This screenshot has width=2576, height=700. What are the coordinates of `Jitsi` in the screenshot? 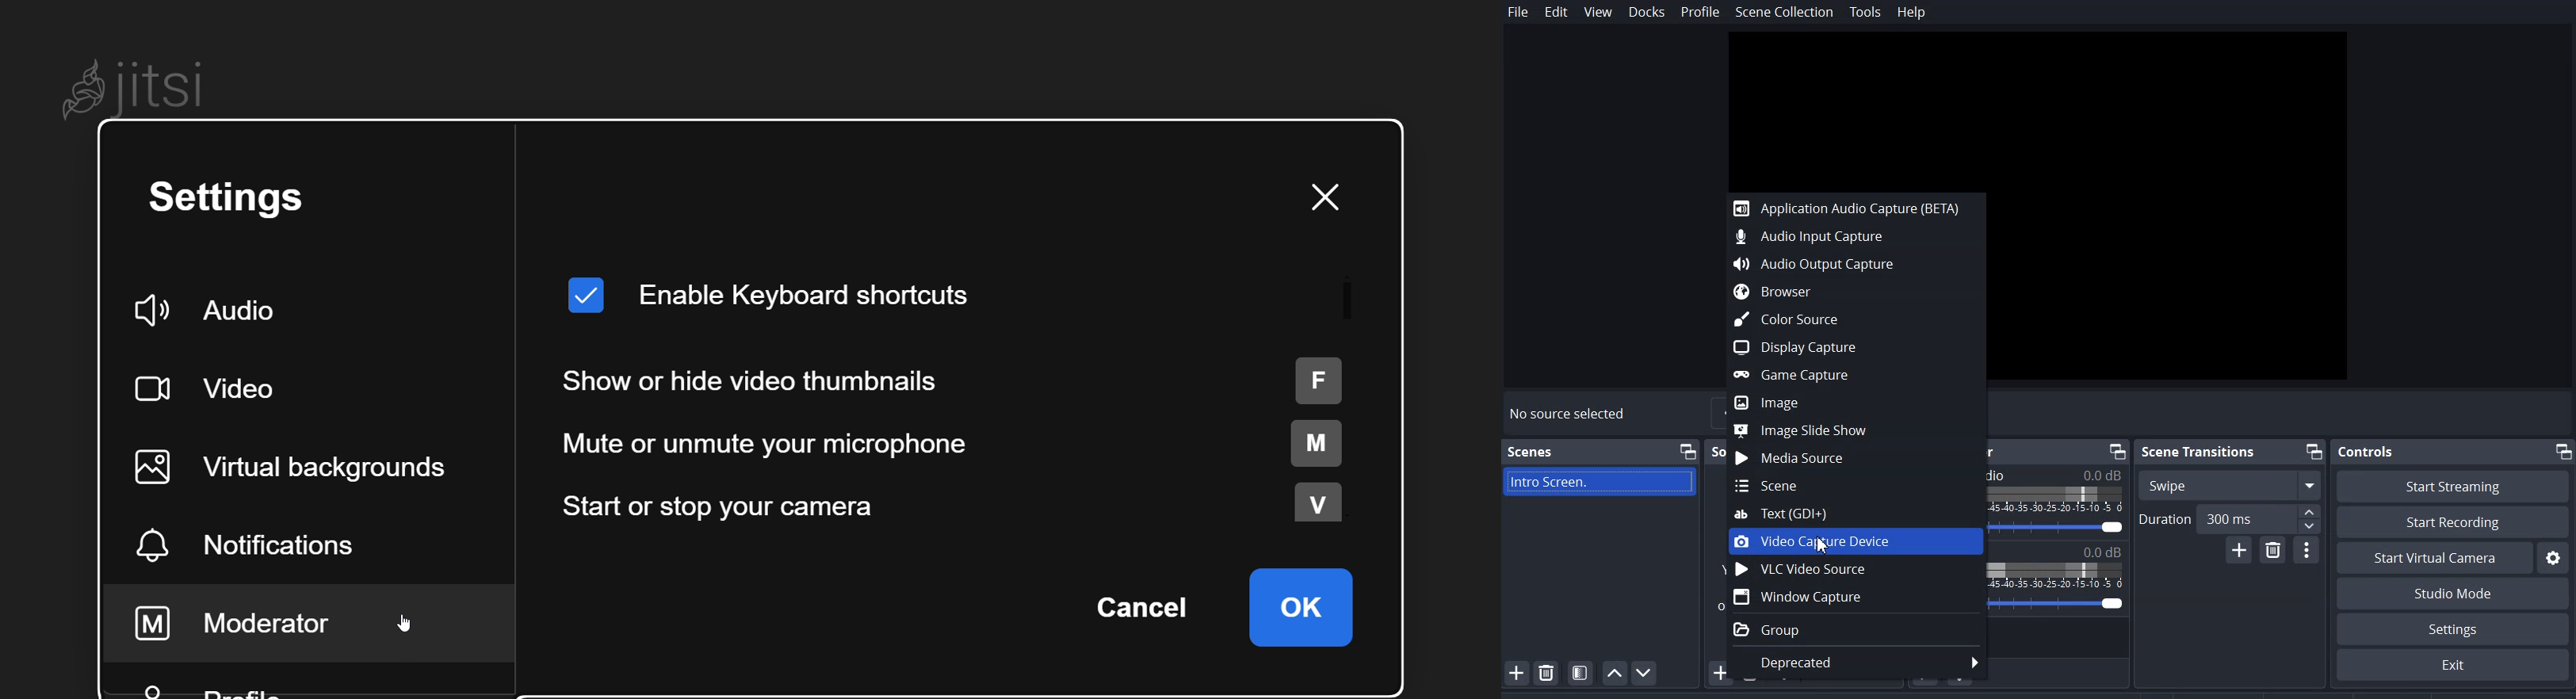 It's located at (128, 87).